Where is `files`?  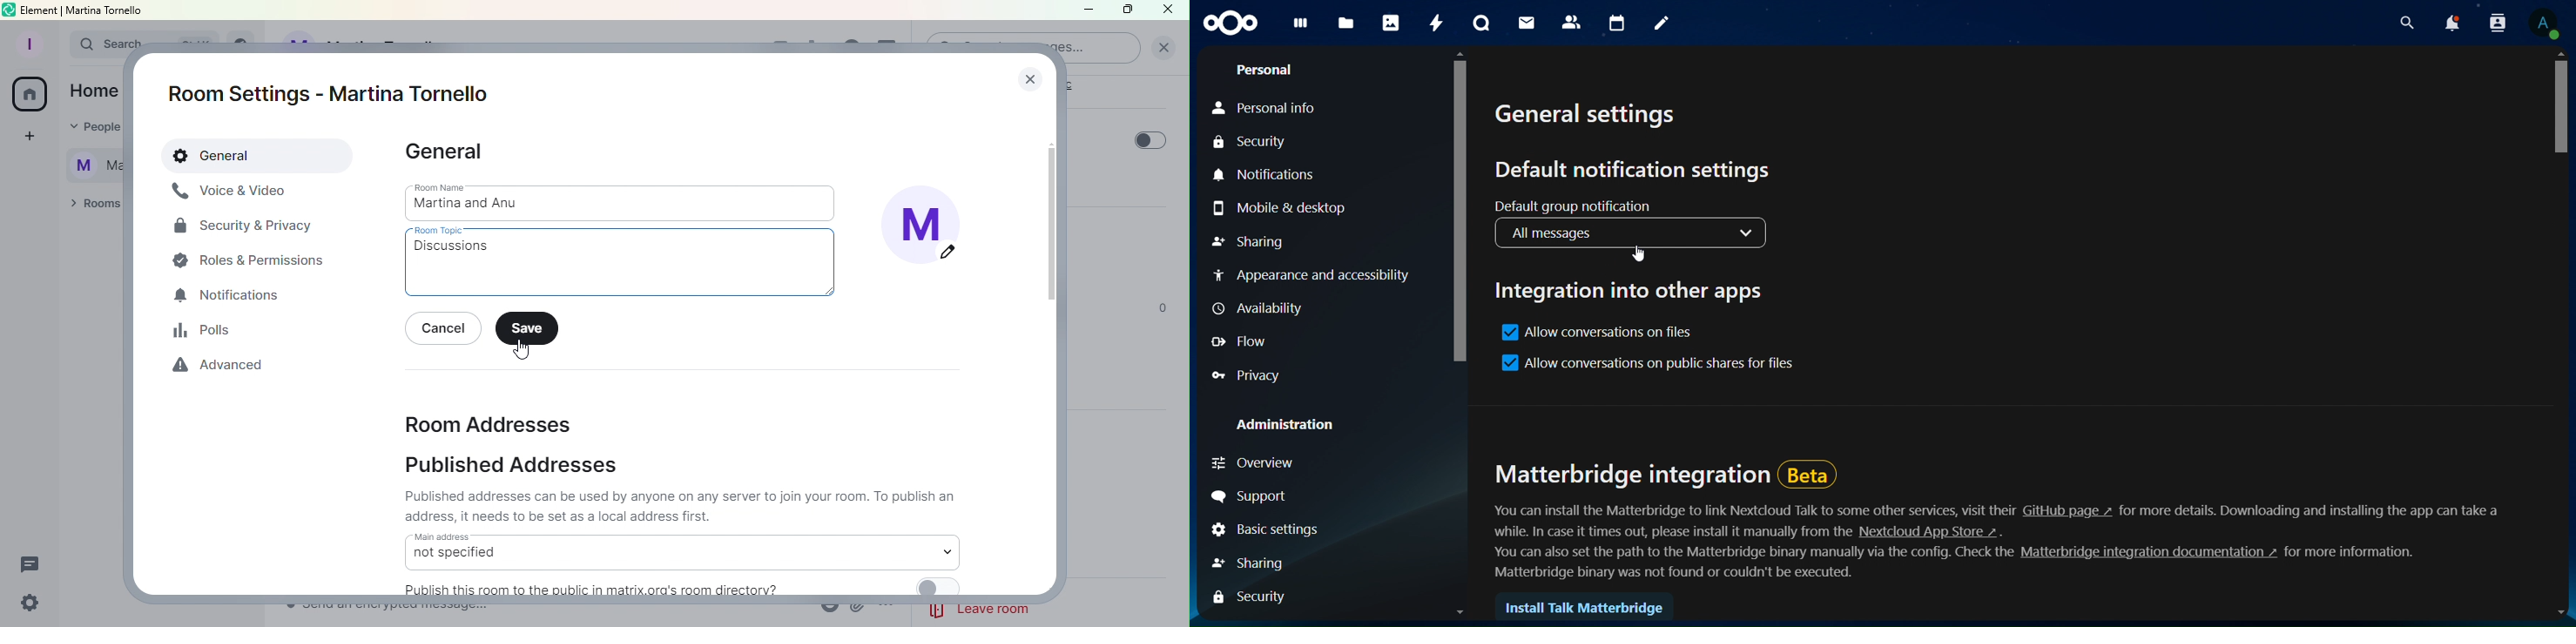 files is located at coordinates (1304, 28).